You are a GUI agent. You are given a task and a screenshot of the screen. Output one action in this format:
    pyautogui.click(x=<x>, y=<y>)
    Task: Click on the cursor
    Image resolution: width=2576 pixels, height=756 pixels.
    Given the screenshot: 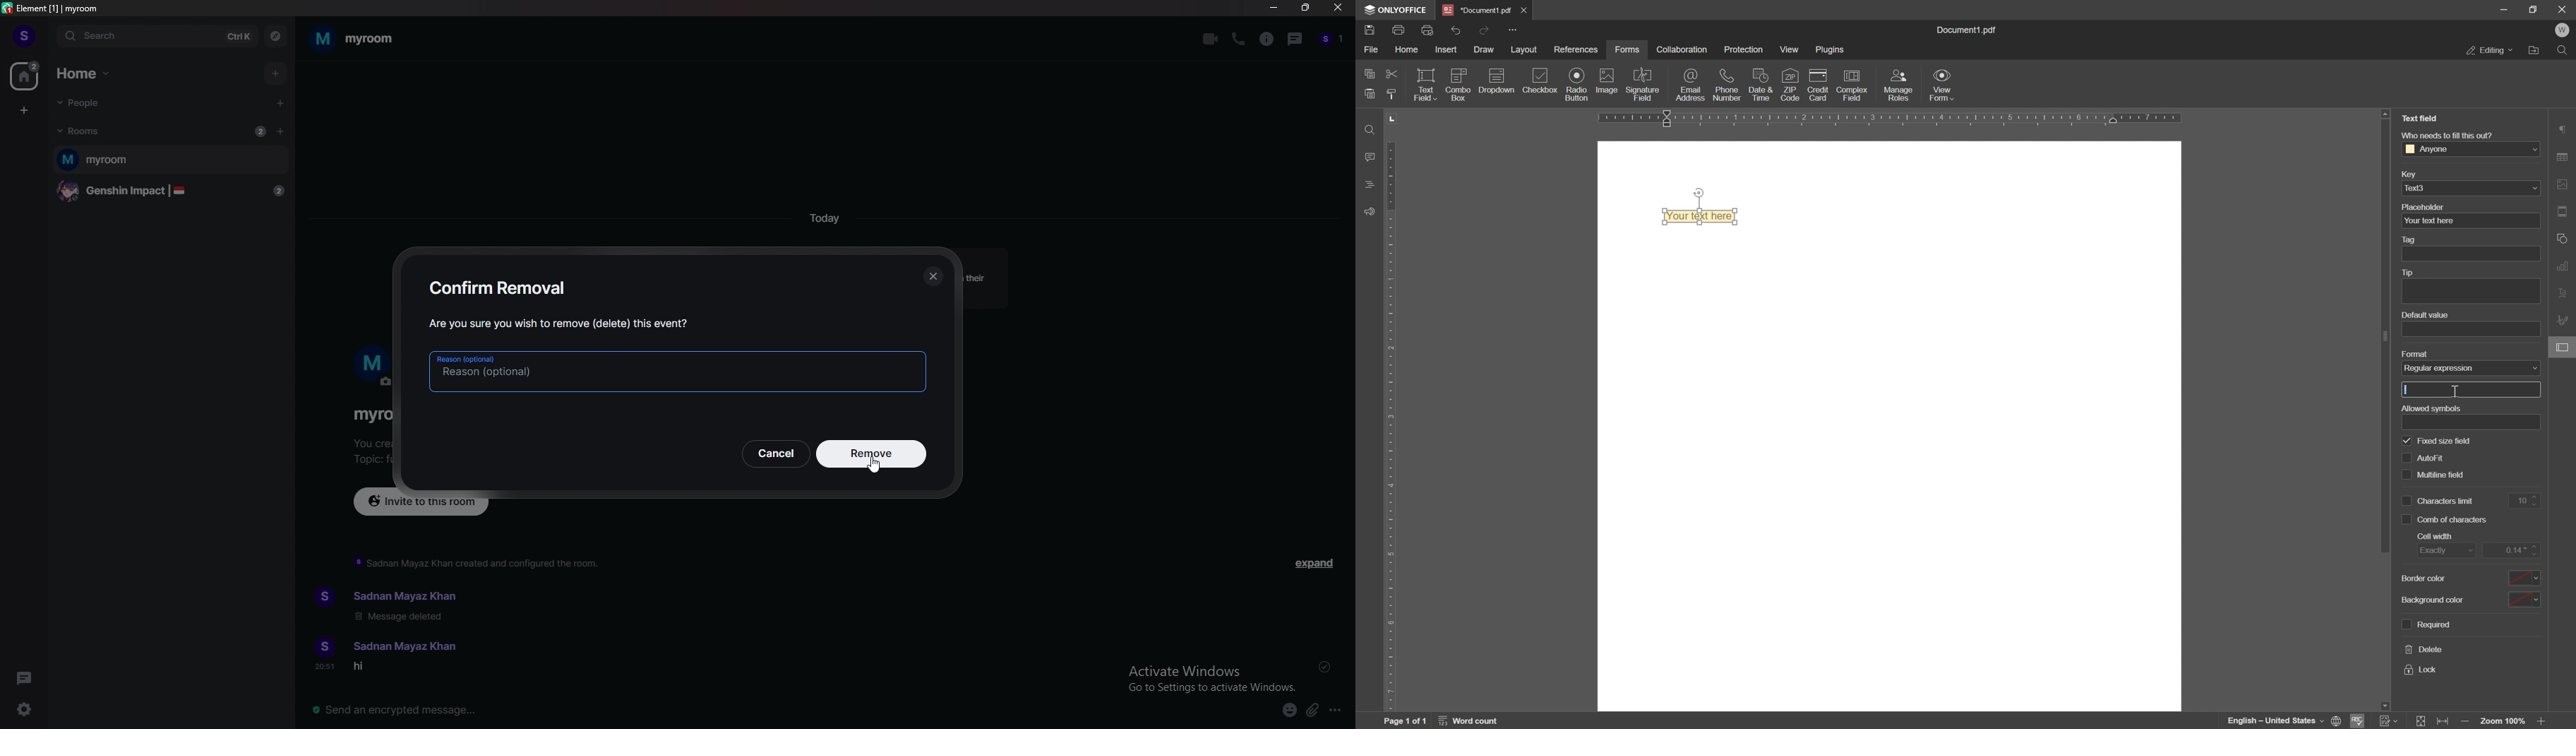 What is the action you would take?
    pyautogui.click(x=2455, y=392)
    